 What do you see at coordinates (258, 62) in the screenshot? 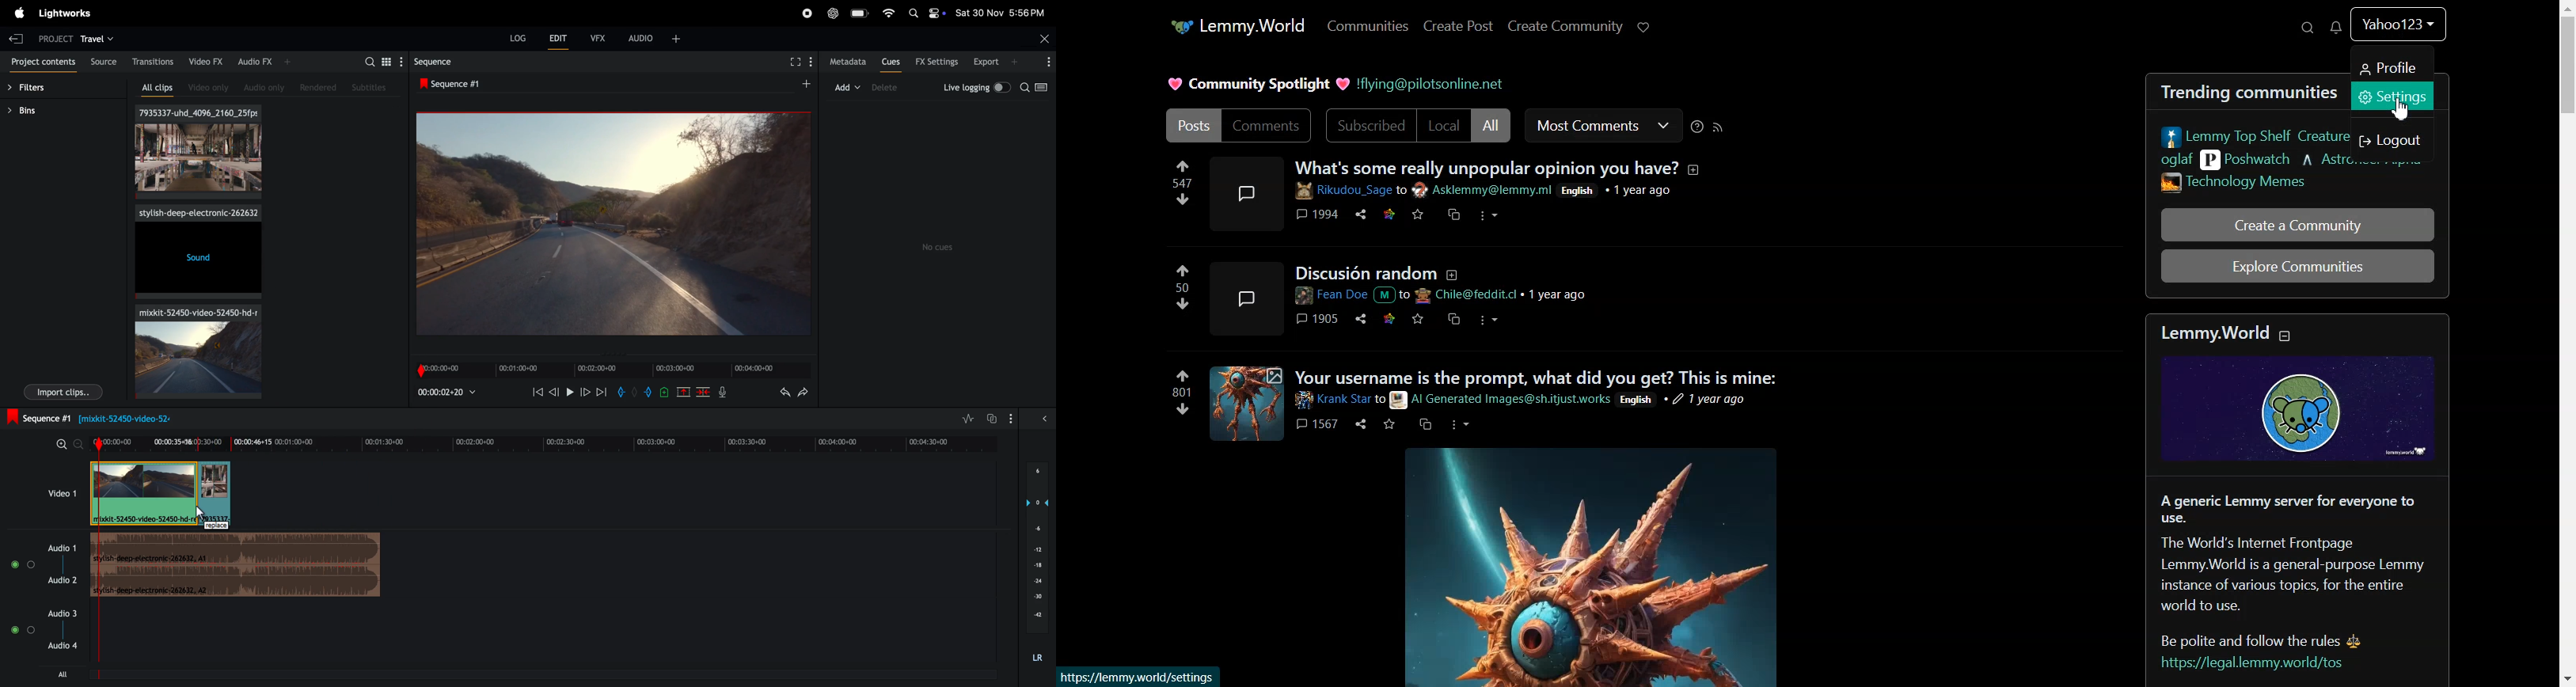
I see `audio fx` at bounding box center [258, 62].